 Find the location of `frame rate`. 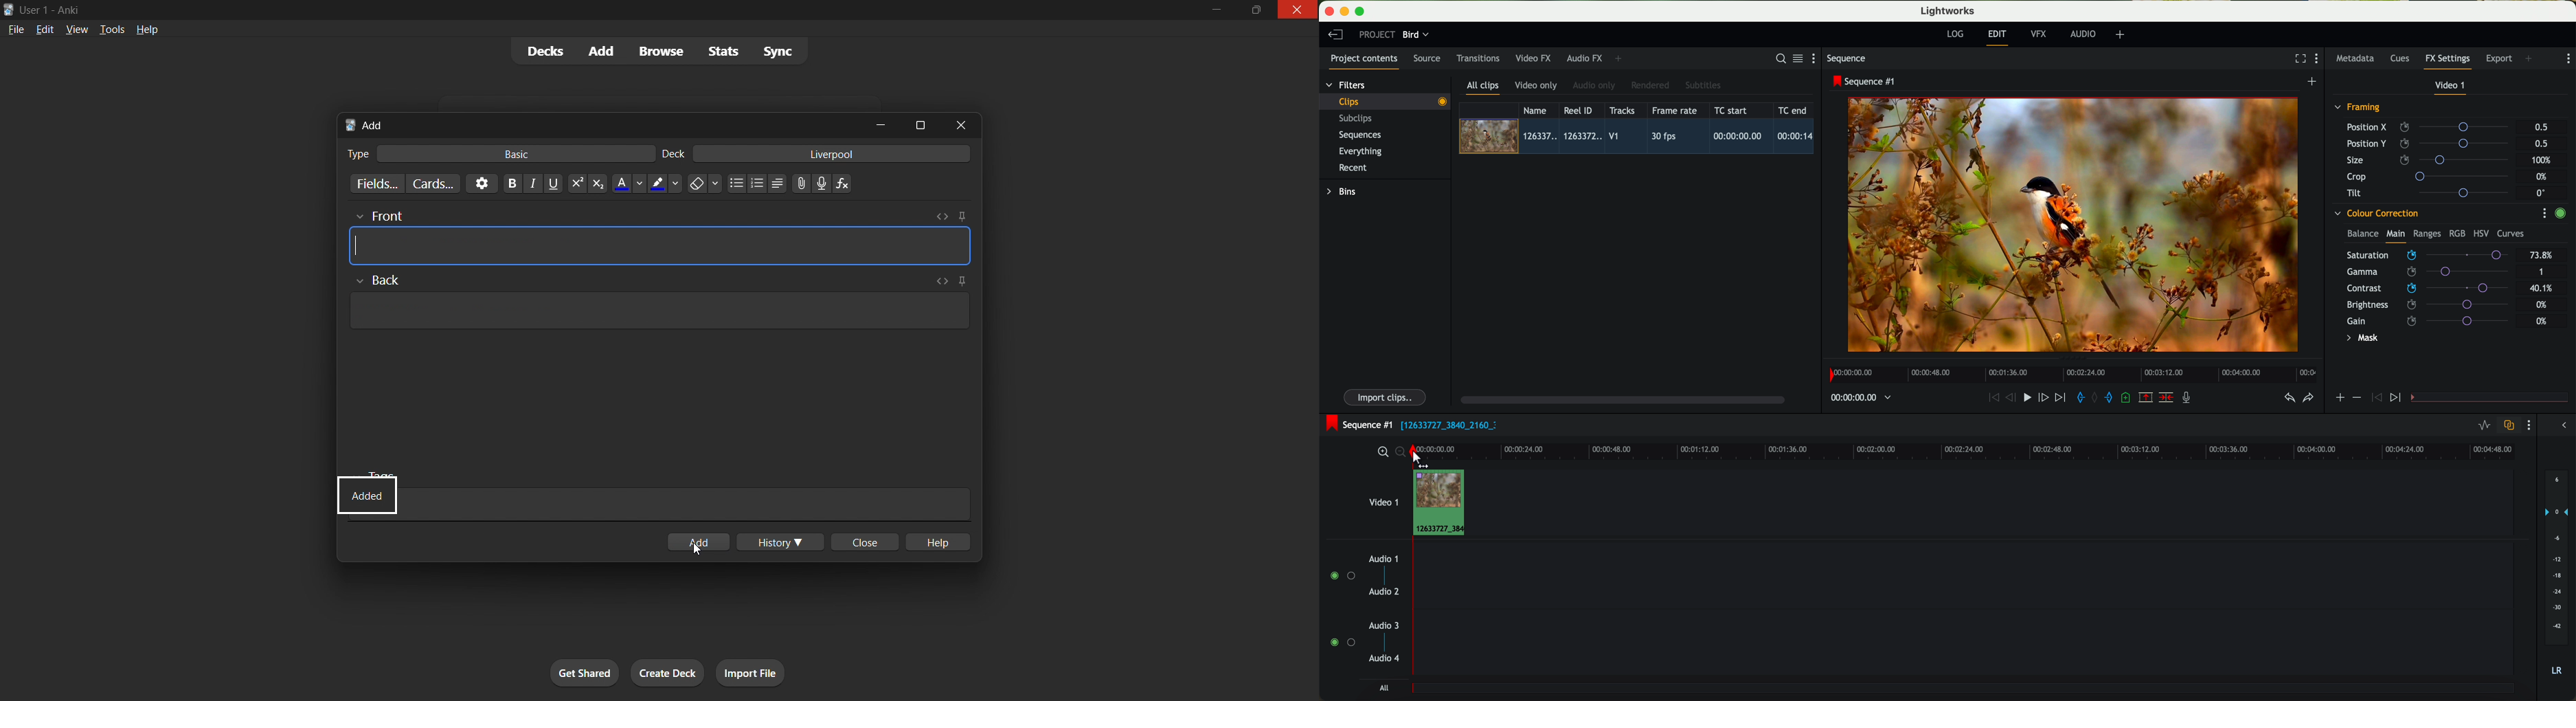

frame rate is located at coordinates (1674, 111).